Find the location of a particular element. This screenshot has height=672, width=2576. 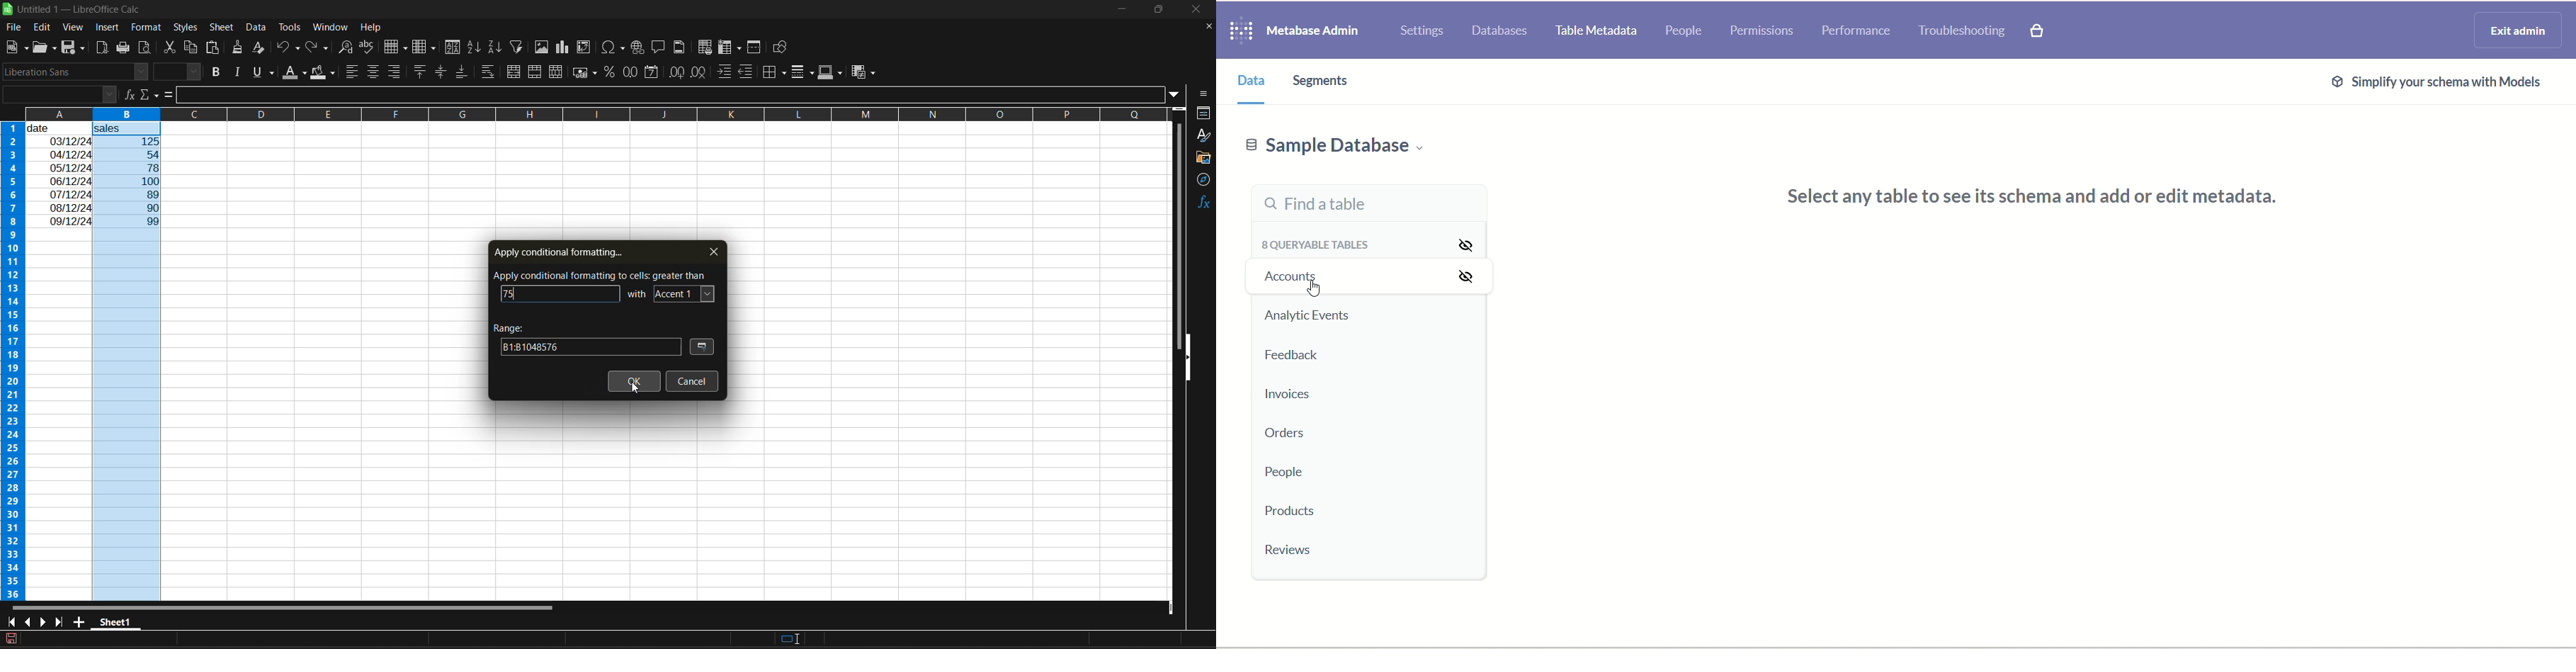

desired number is located at coordinates (512, 294).